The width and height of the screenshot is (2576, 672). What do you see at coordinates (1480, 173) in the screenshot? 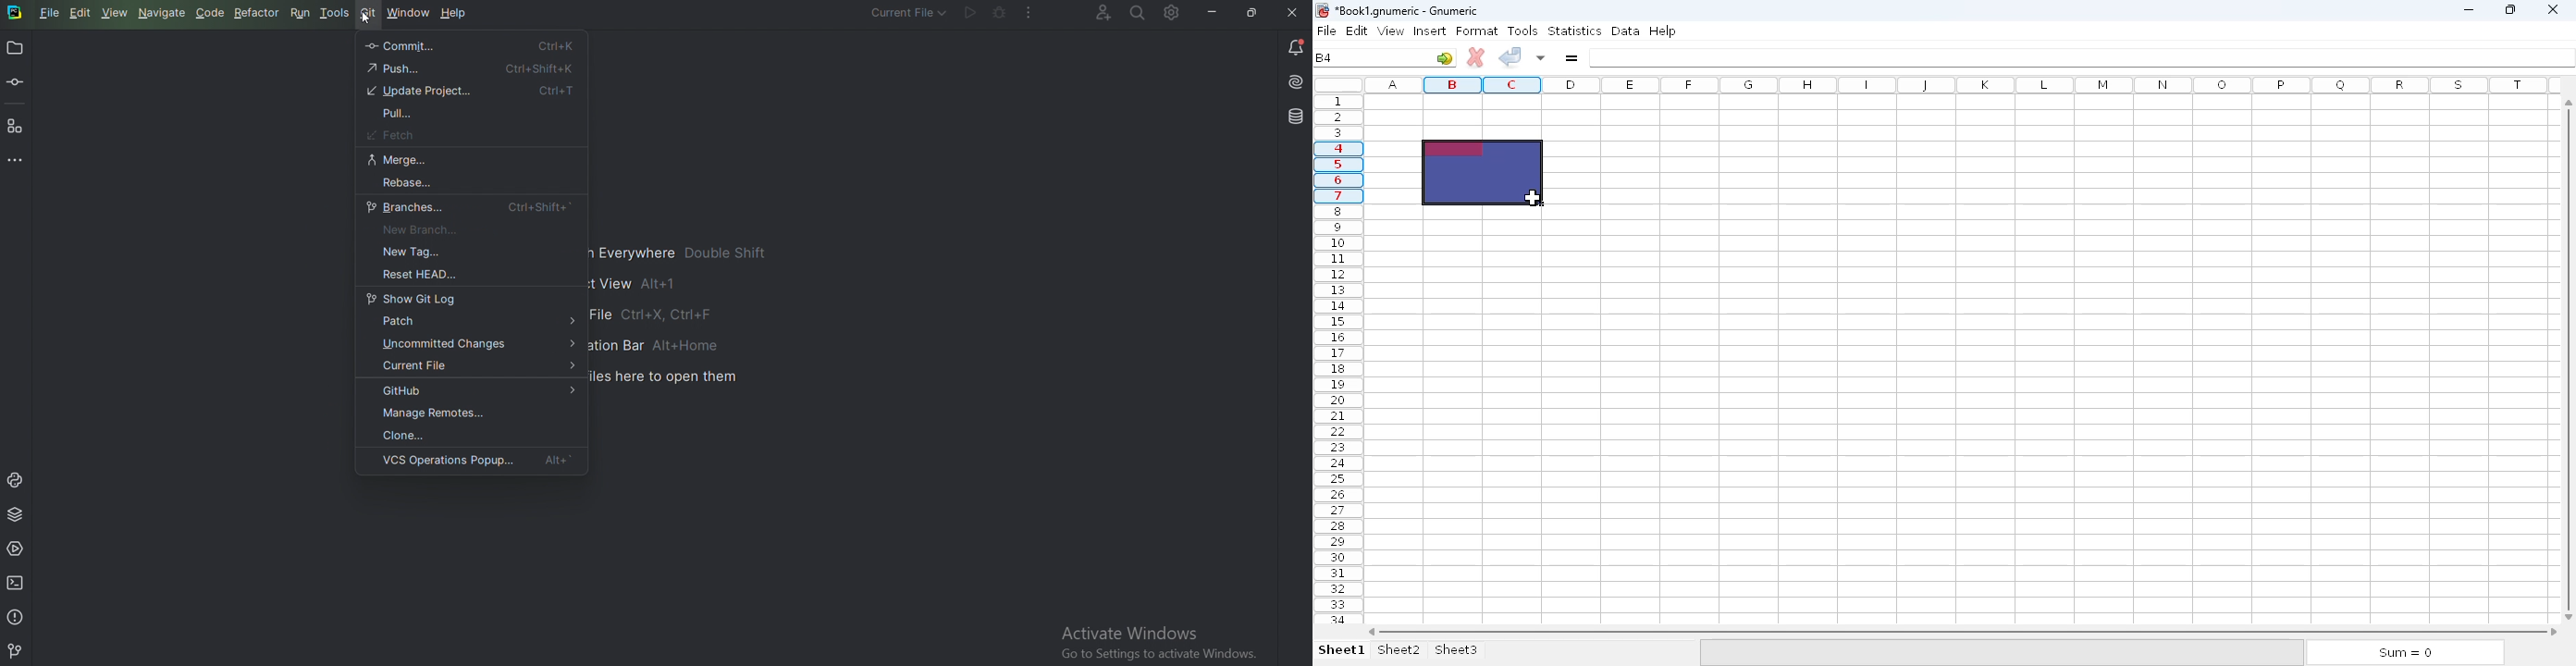
I see `selected cell range` at bounding box center [1480, 173].